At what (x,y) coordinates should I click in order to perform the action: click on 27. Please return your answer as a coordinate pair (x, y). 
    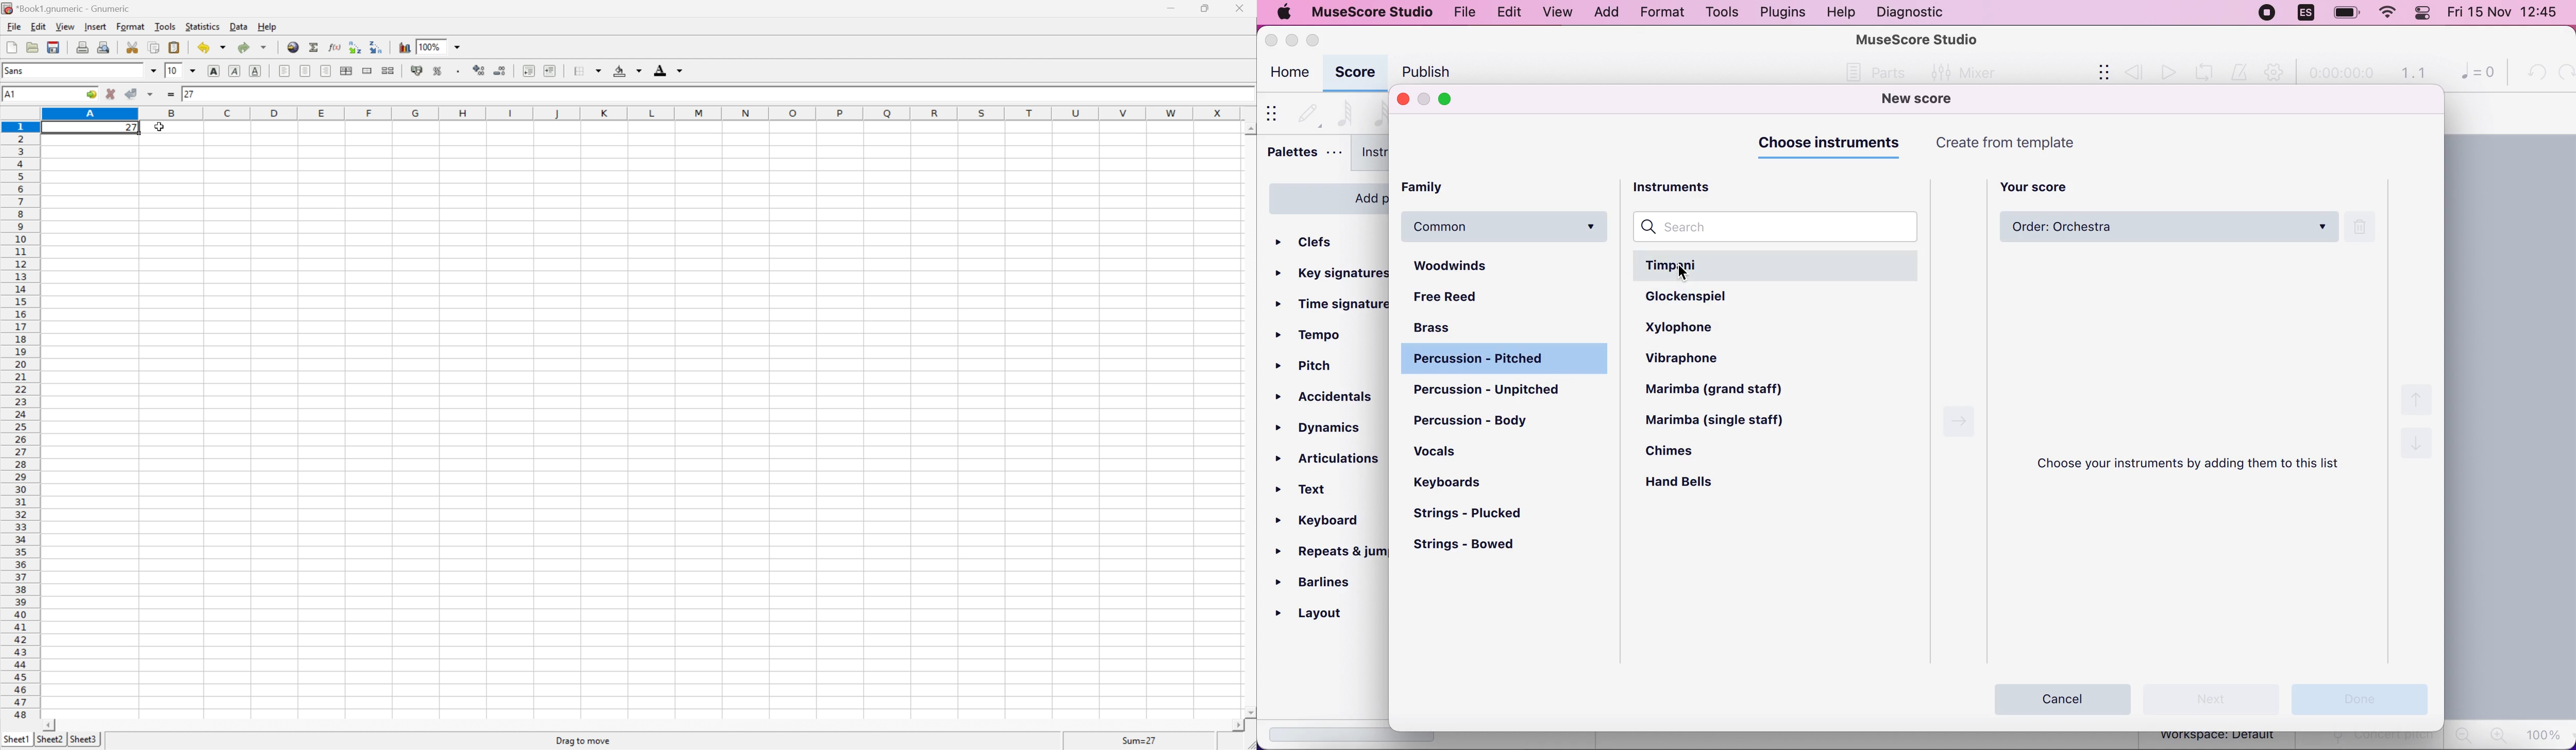
    Looking at the image, I should click on (190, 93).